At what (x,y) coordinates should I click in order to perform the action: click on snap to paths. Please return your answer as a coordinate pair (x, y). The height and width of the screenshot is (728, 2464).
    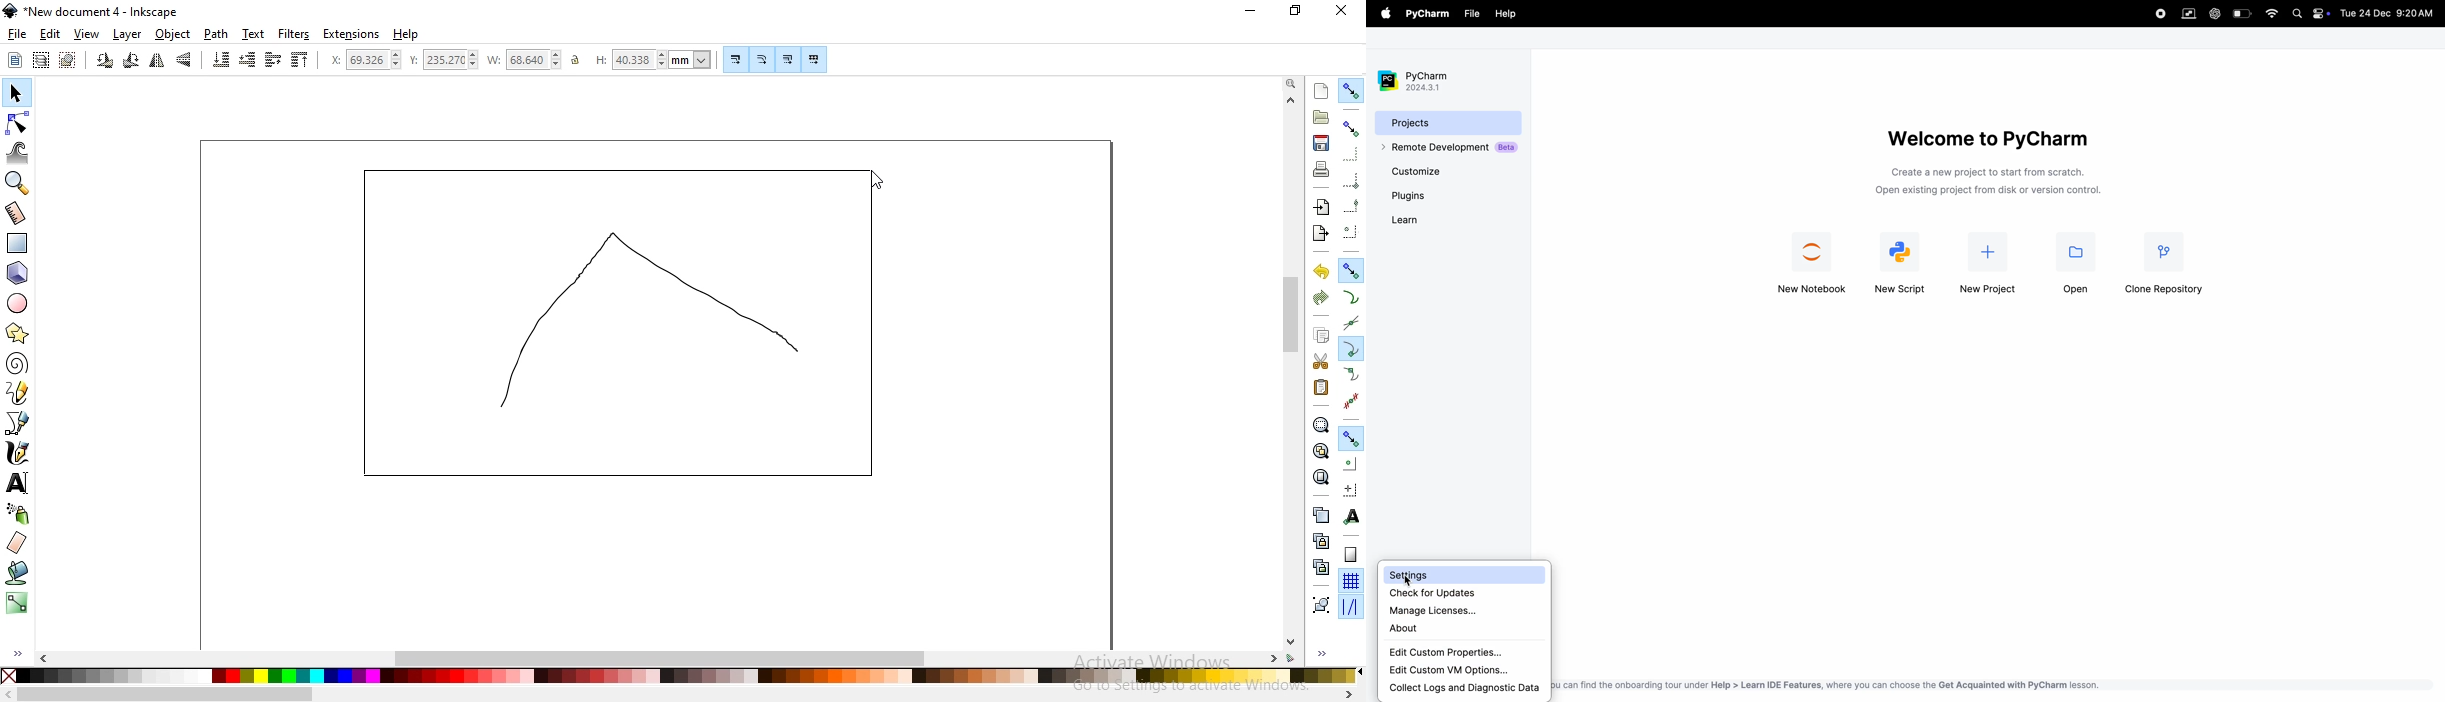
    Looking at the image, I should click on (1350, 297).